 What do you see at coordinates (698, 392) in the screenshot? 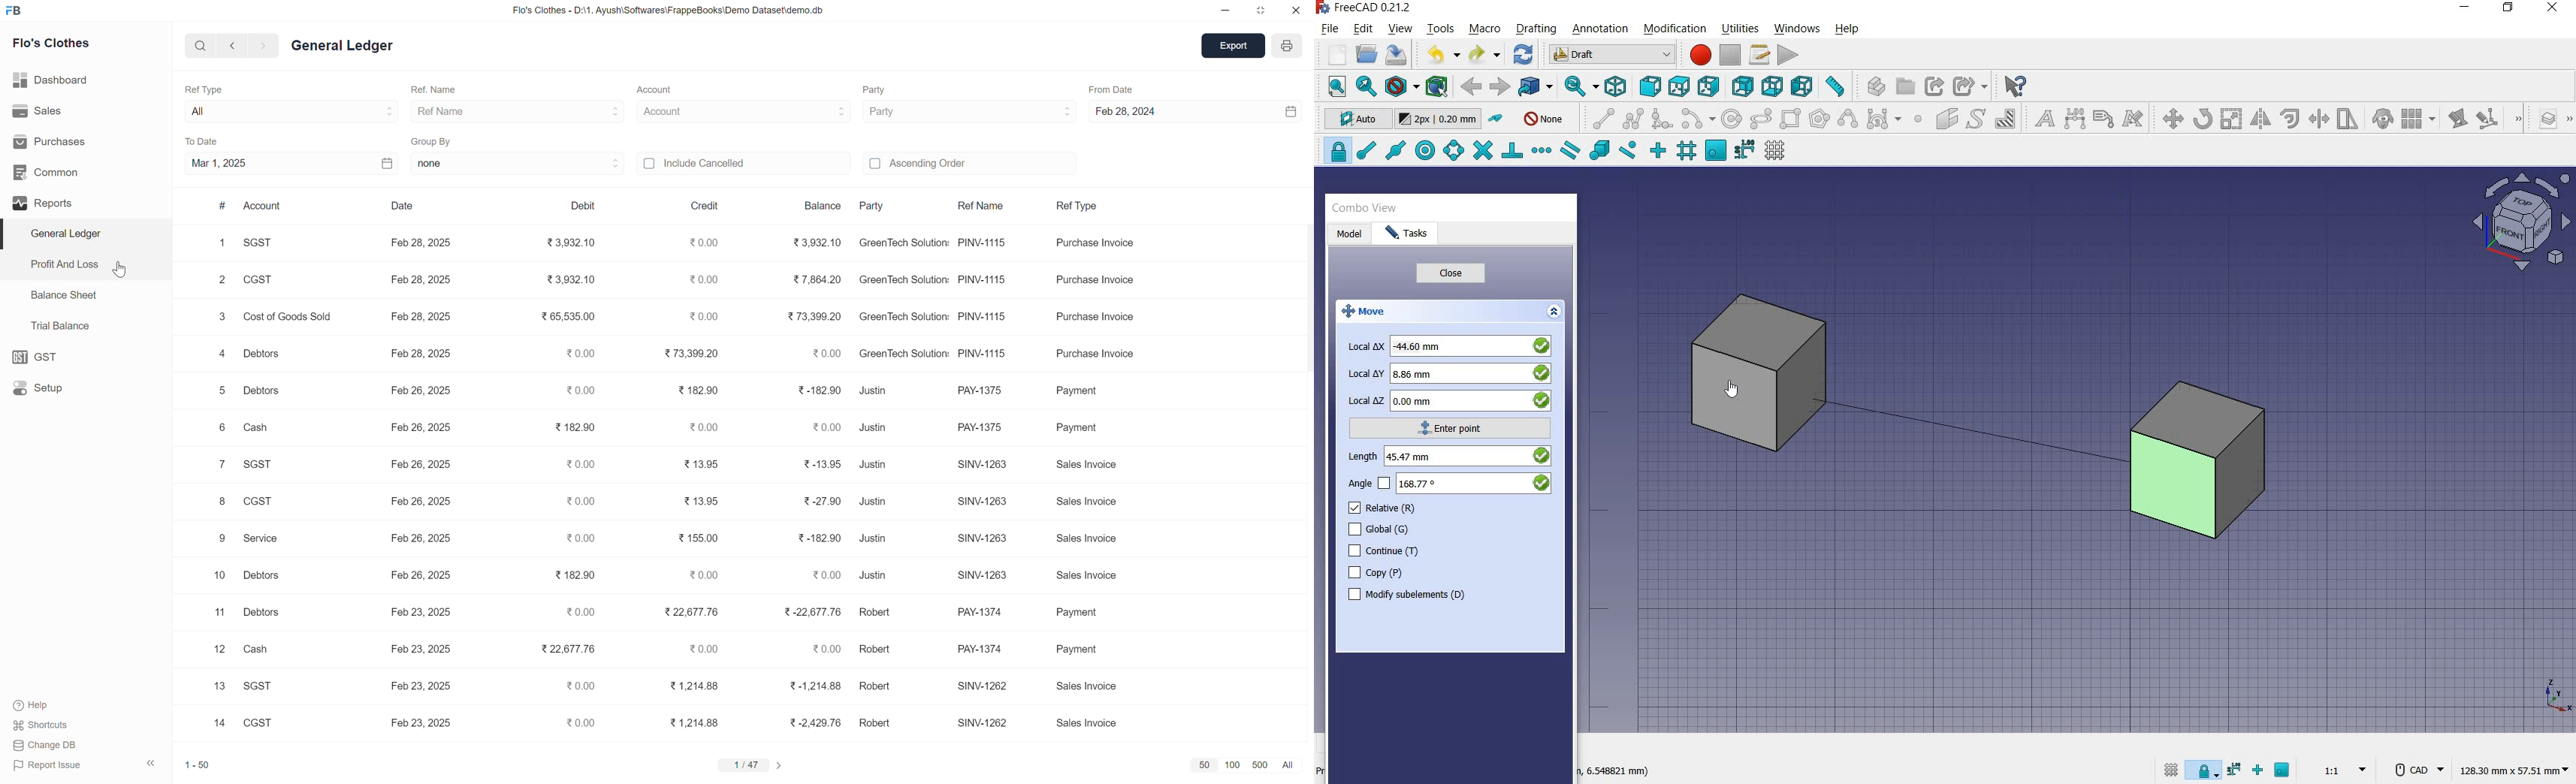
I see `₹182.90` at bounding box center [698, 392].